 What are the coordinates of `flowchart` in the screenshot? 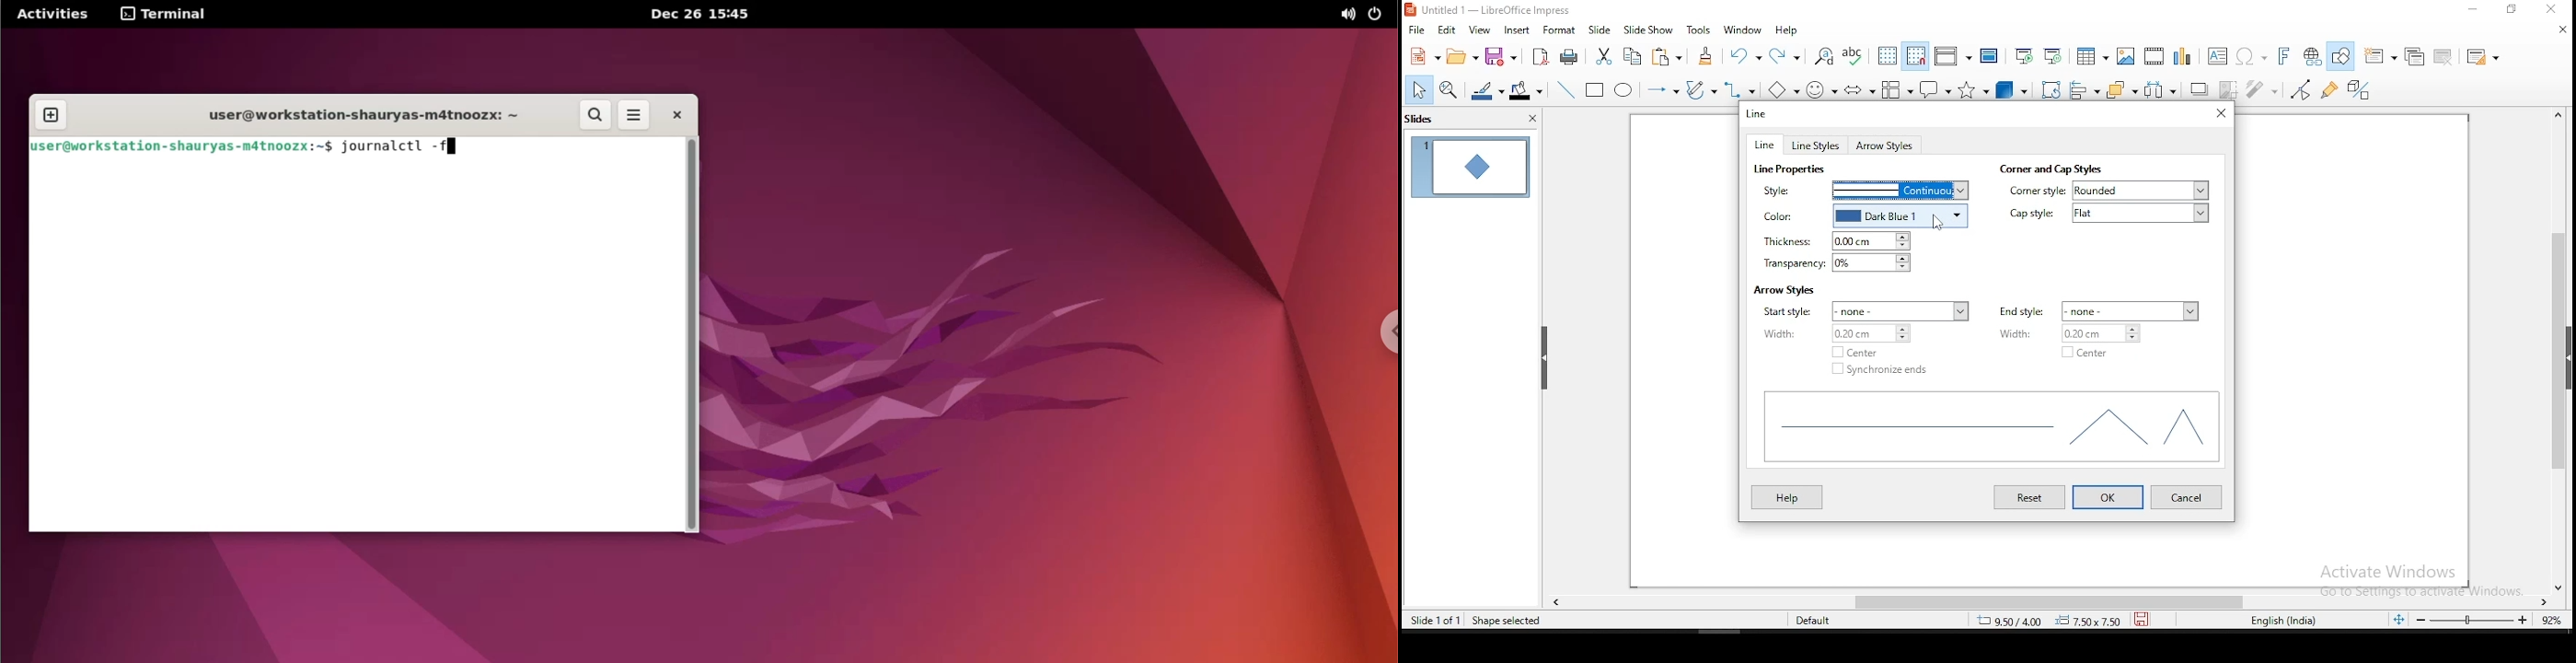 It's located at (1898, 89).